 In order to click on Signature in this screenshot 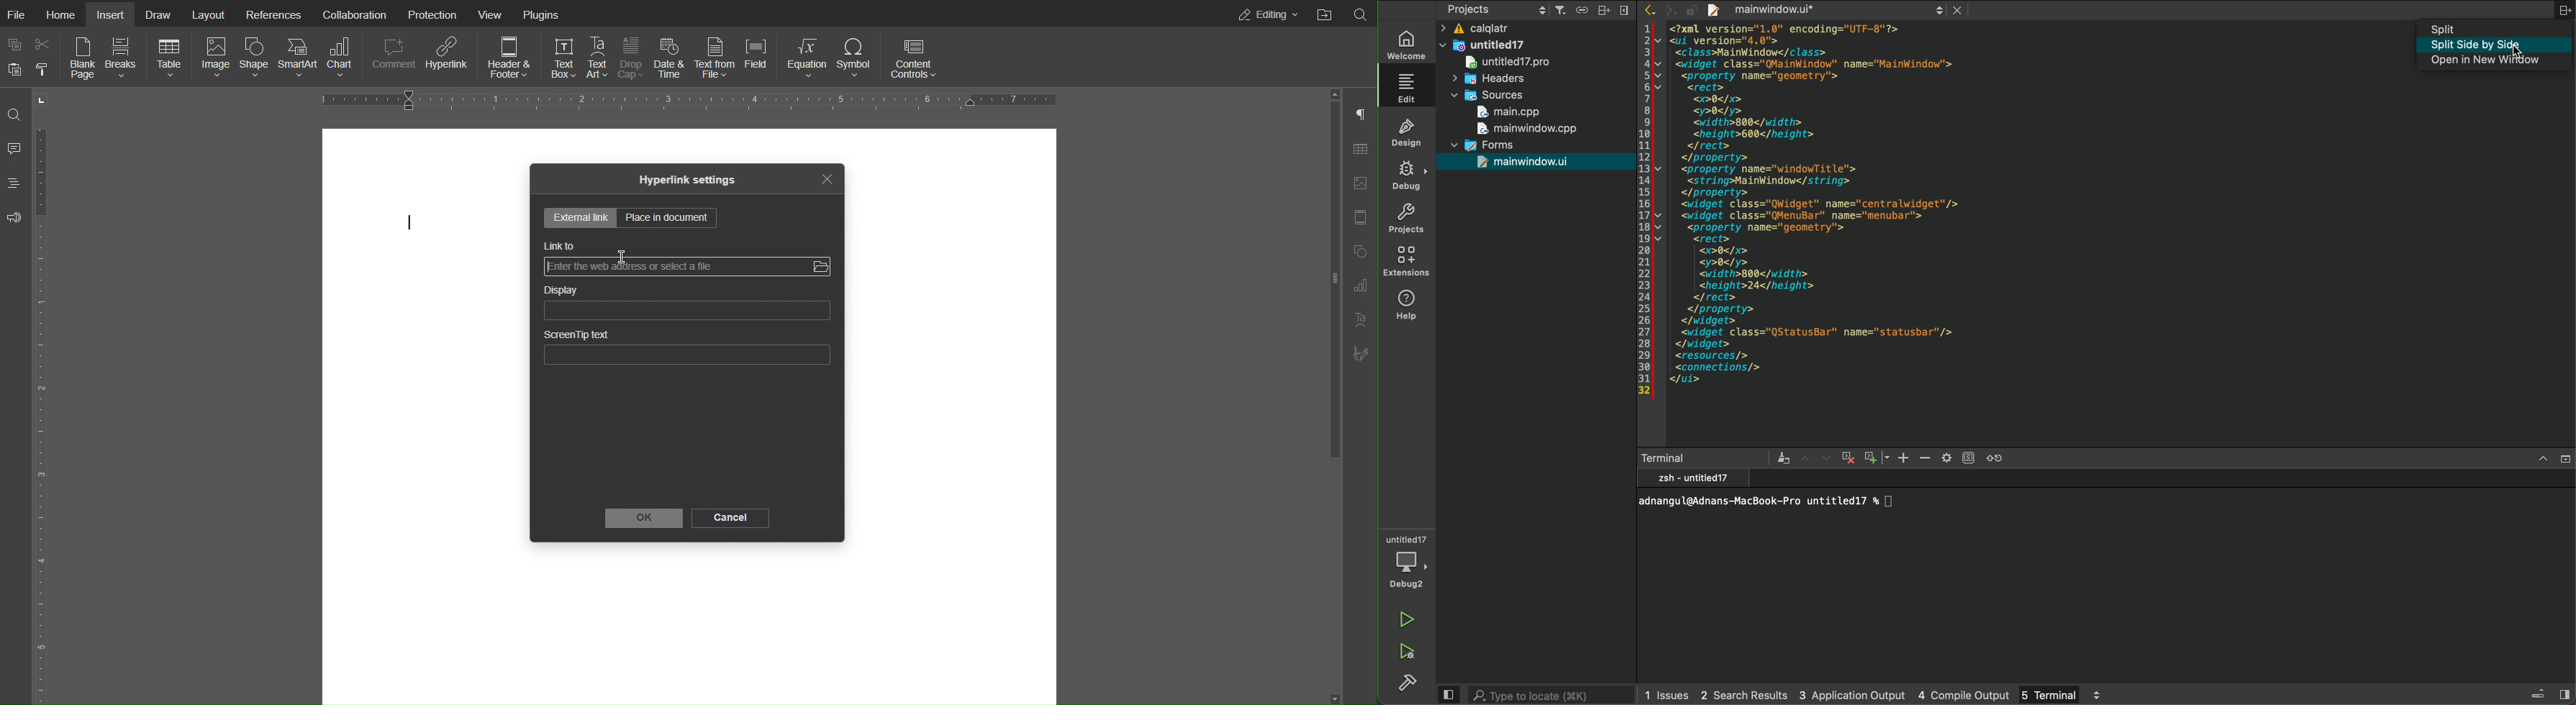, I will do `click(1361, 353)`.